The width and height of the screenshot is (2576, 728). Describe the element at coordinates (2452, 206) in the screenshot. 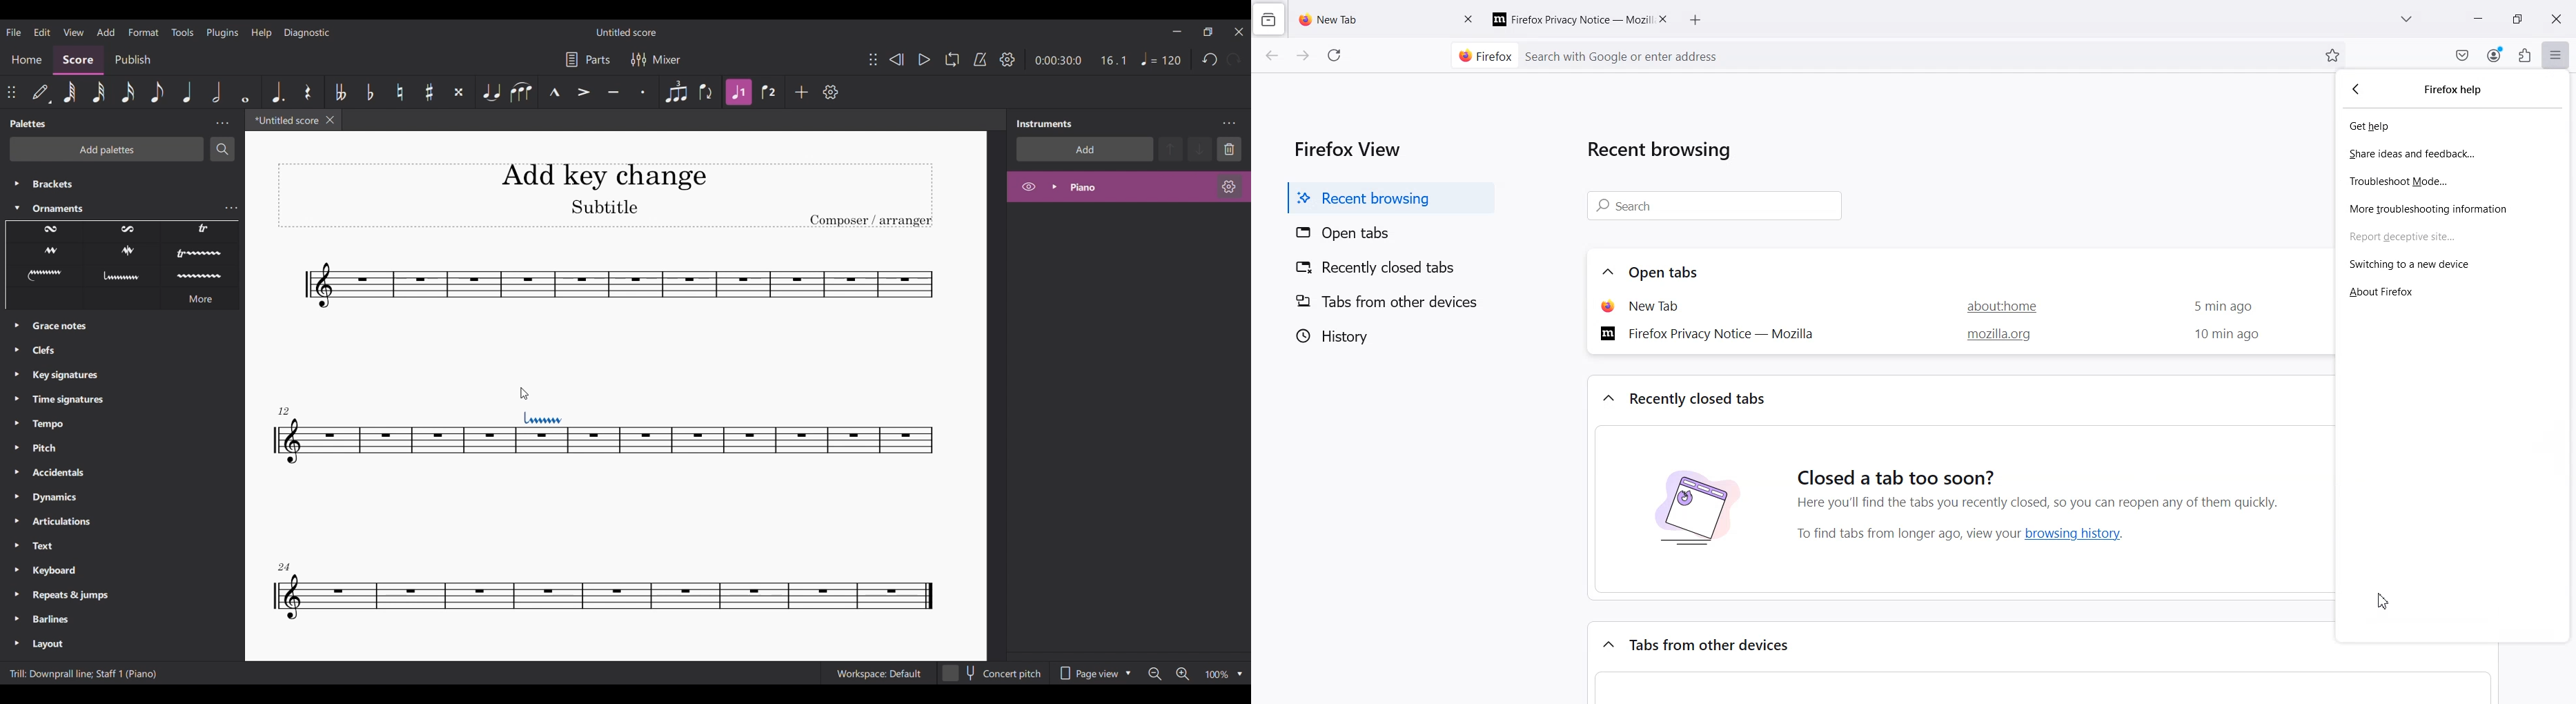

I see `More Troubleshooting information` at that location.